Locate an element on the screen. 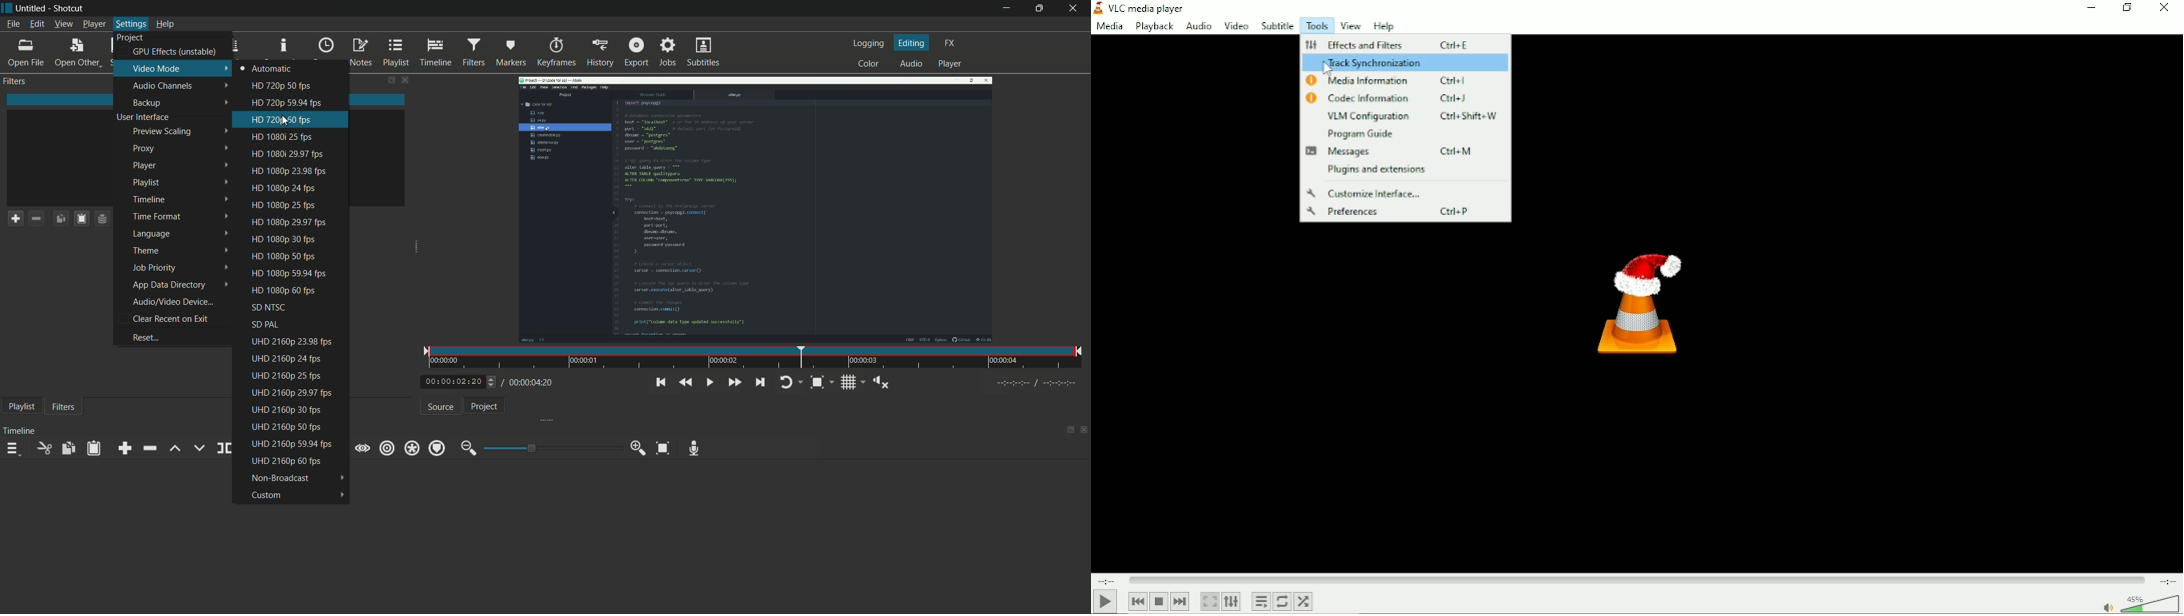 This screenshot has width=2184, height=616. Elapsed time is located at coordinates (1107, 579).